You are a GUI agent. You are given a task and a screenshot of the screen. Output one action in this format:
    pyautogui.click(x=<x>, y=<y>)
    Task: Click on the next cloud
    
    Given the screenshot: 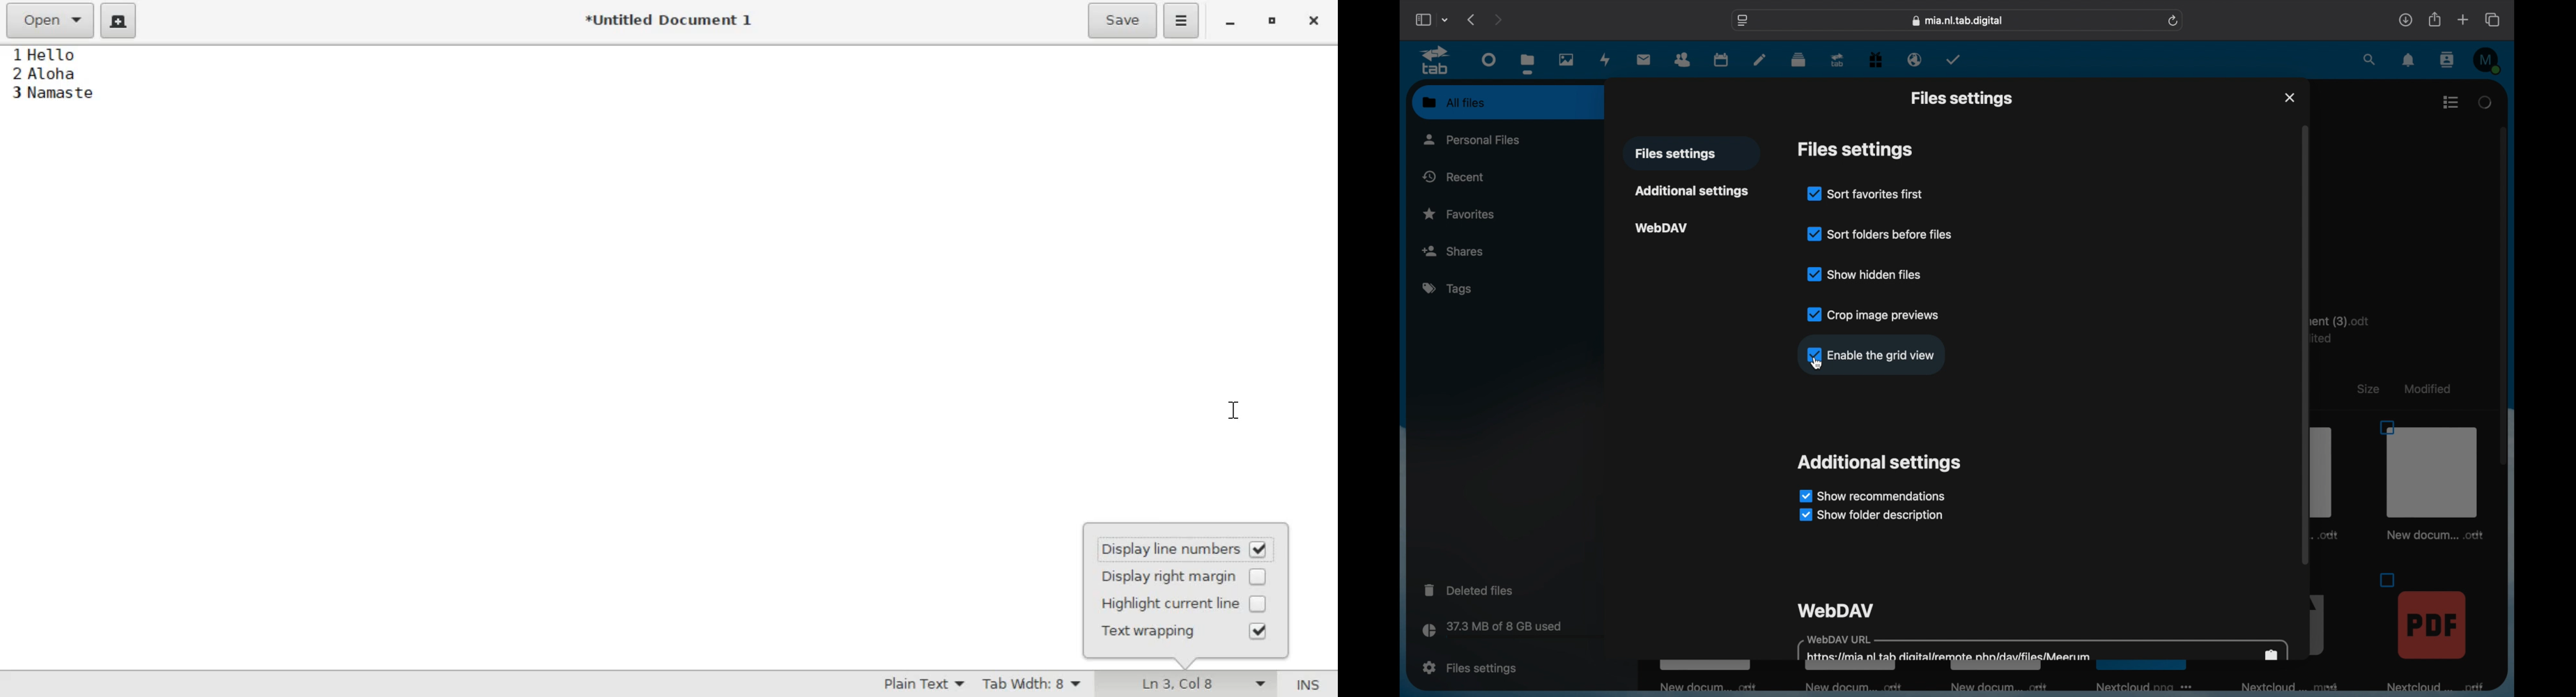 What is the action you would take?
    pyautogui.click(x=2145, y=687)
    